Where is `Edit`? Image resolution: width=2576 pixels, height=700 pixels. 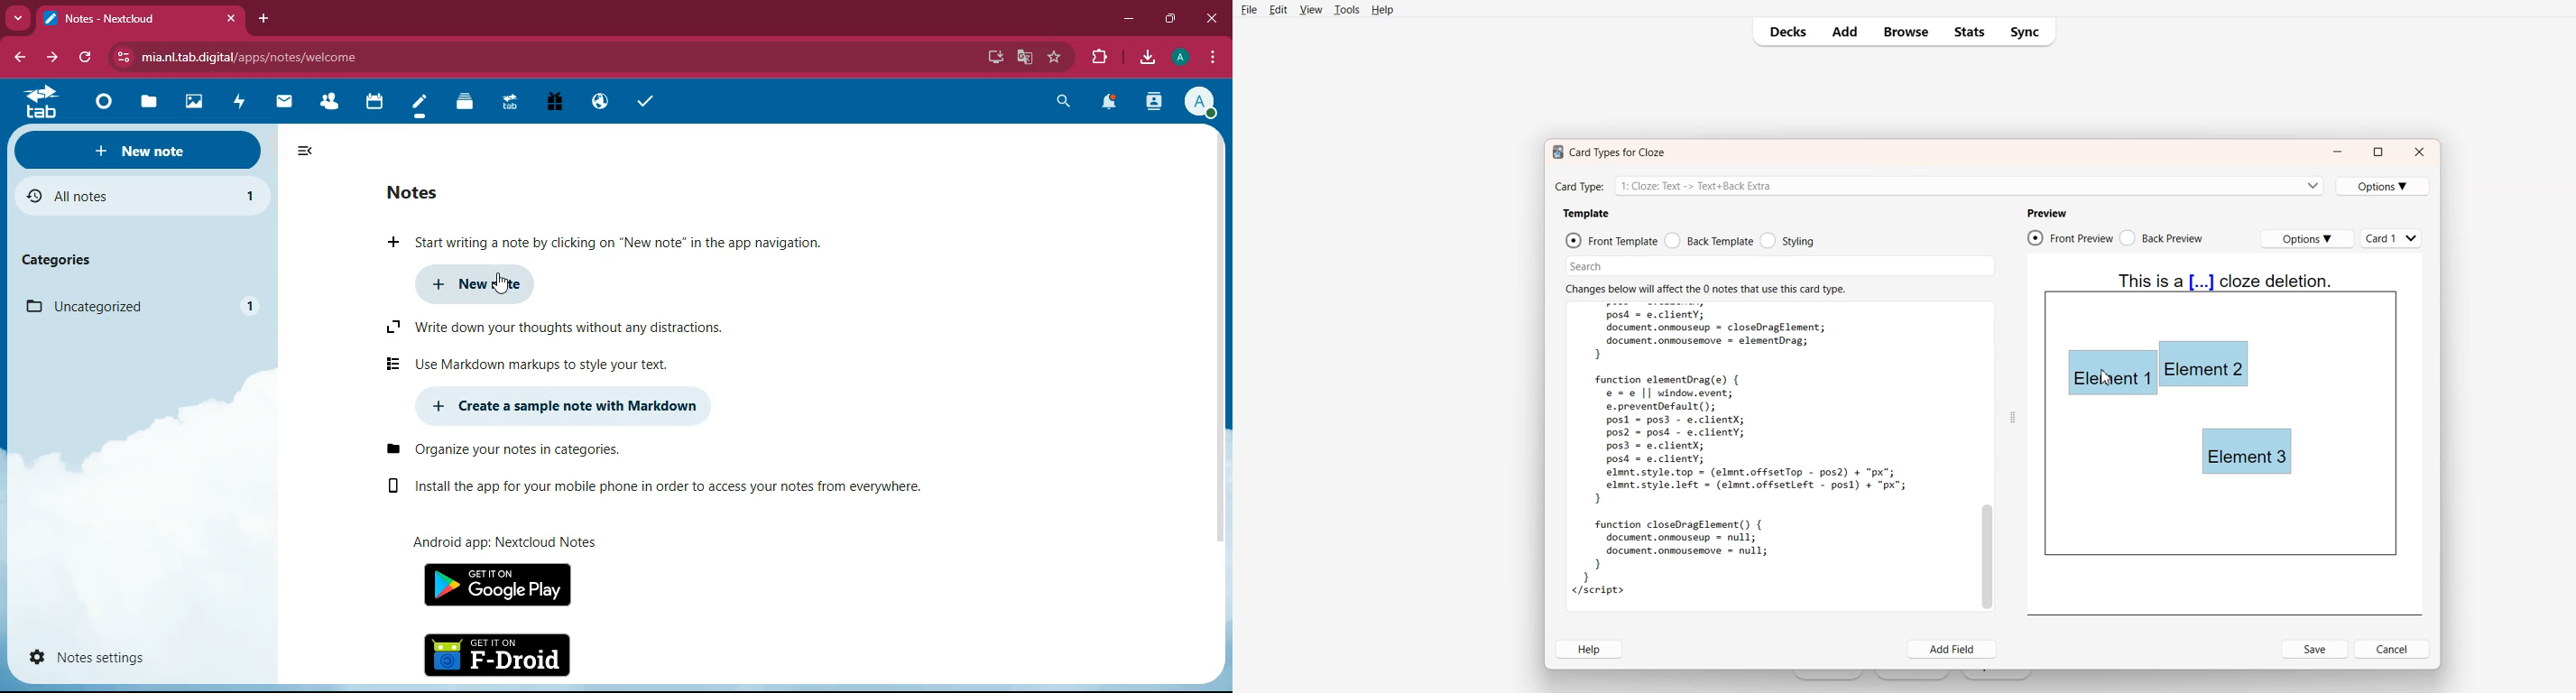 Edit is located at coordinates (1277, 9).